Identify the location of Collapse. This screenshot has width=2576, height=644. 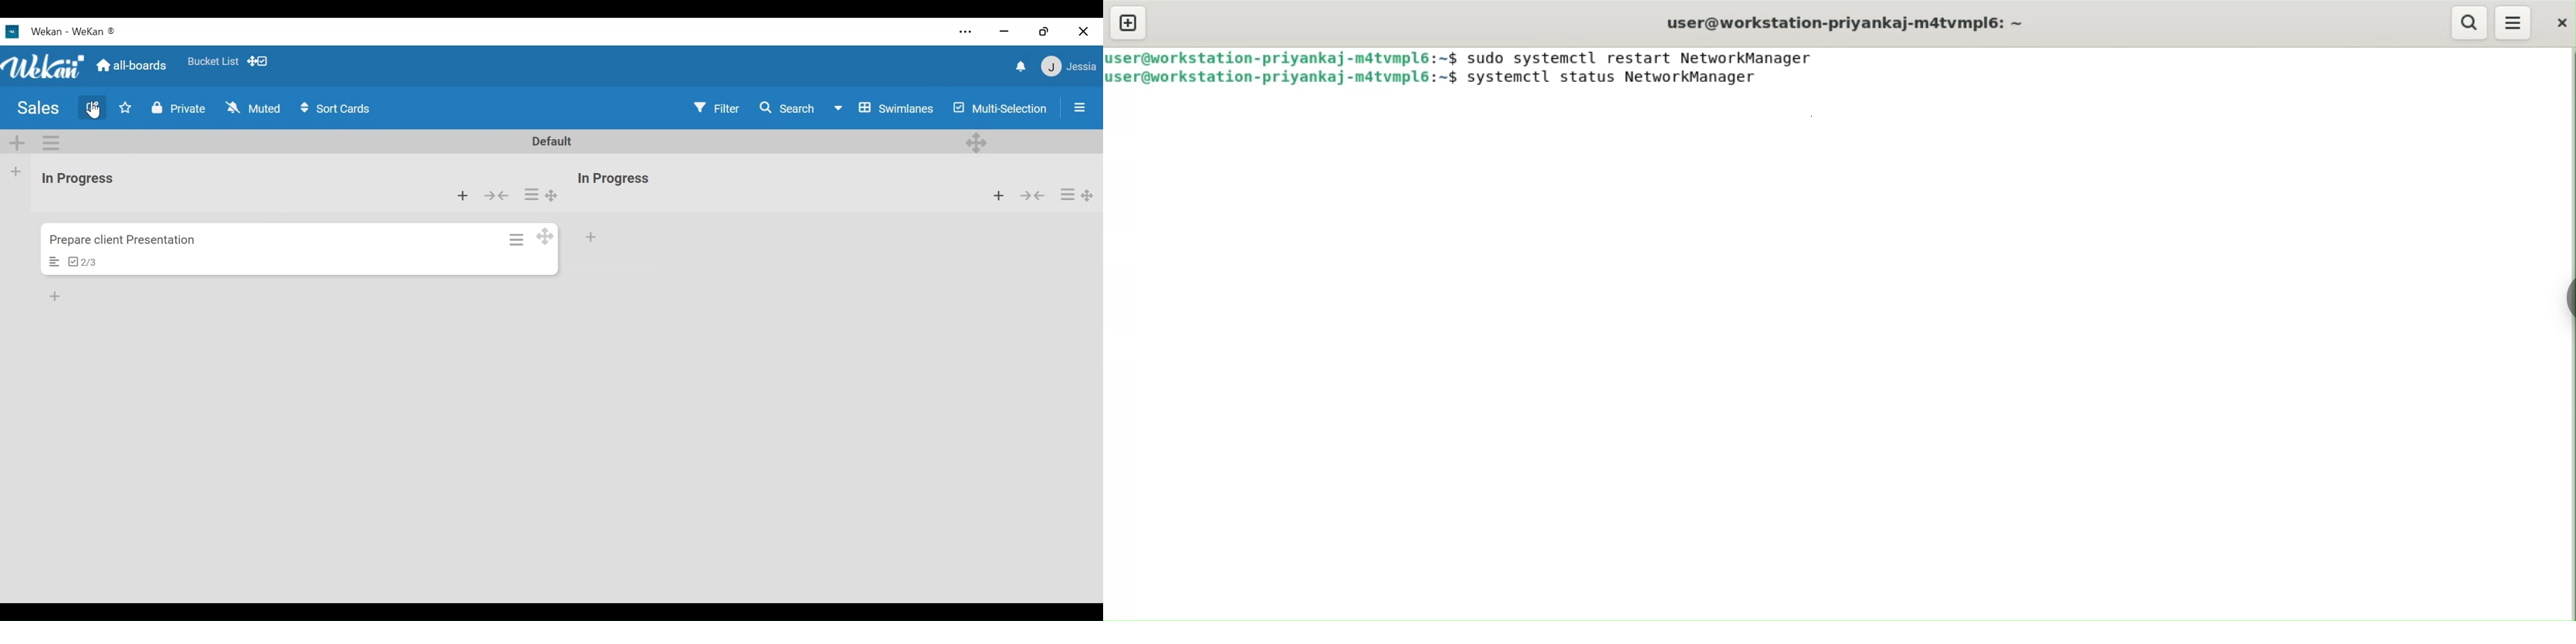
(495, 196).